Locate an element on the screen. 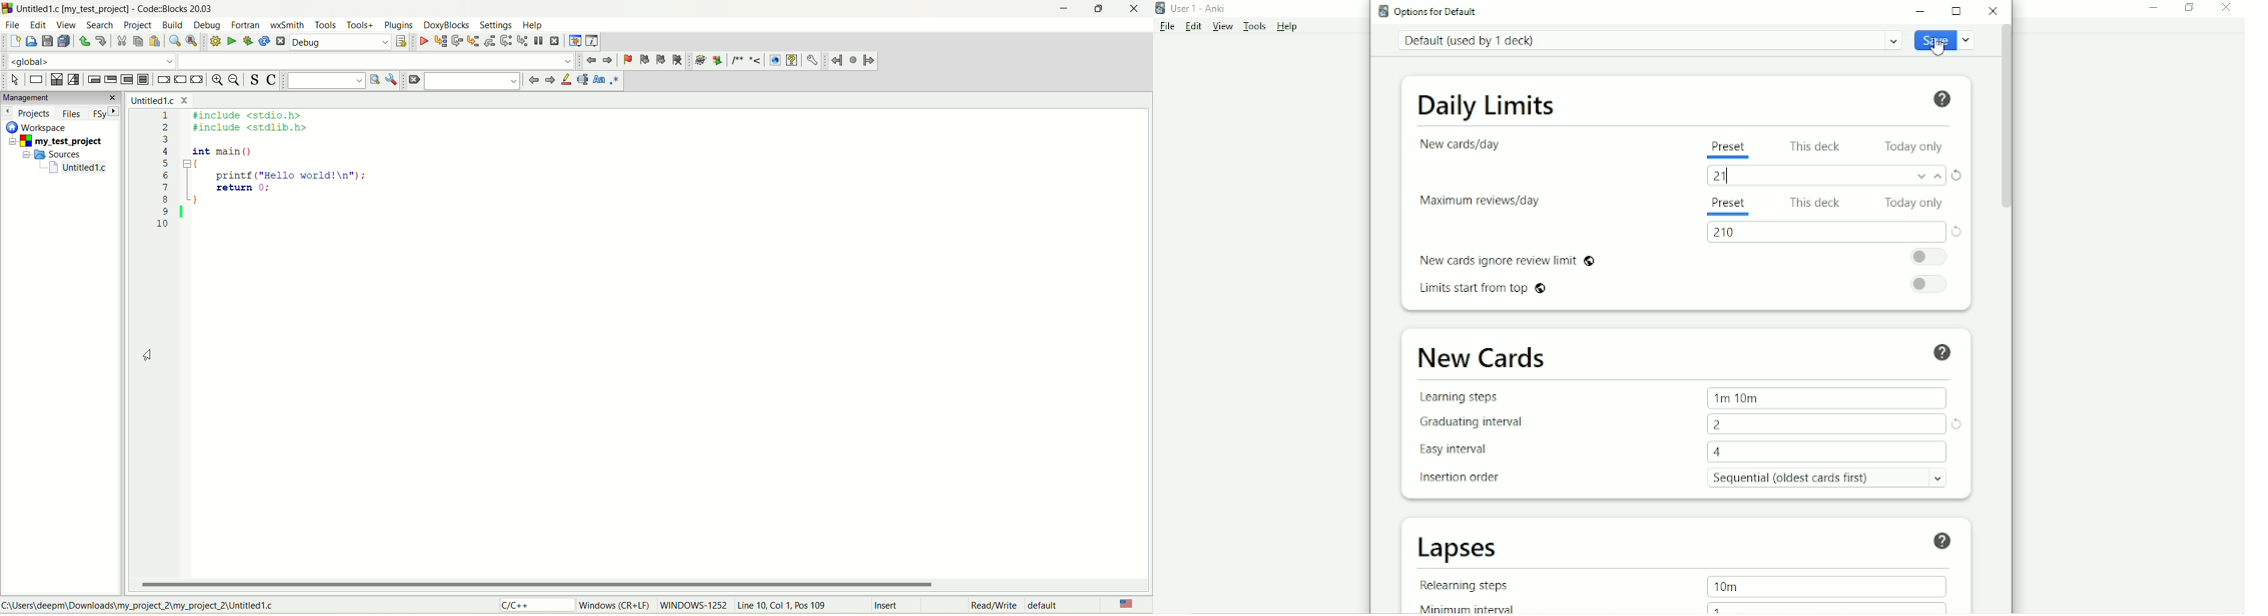 The width and height of the screenshot is (2268, 616). Close is located at coordinates (1991, 11).